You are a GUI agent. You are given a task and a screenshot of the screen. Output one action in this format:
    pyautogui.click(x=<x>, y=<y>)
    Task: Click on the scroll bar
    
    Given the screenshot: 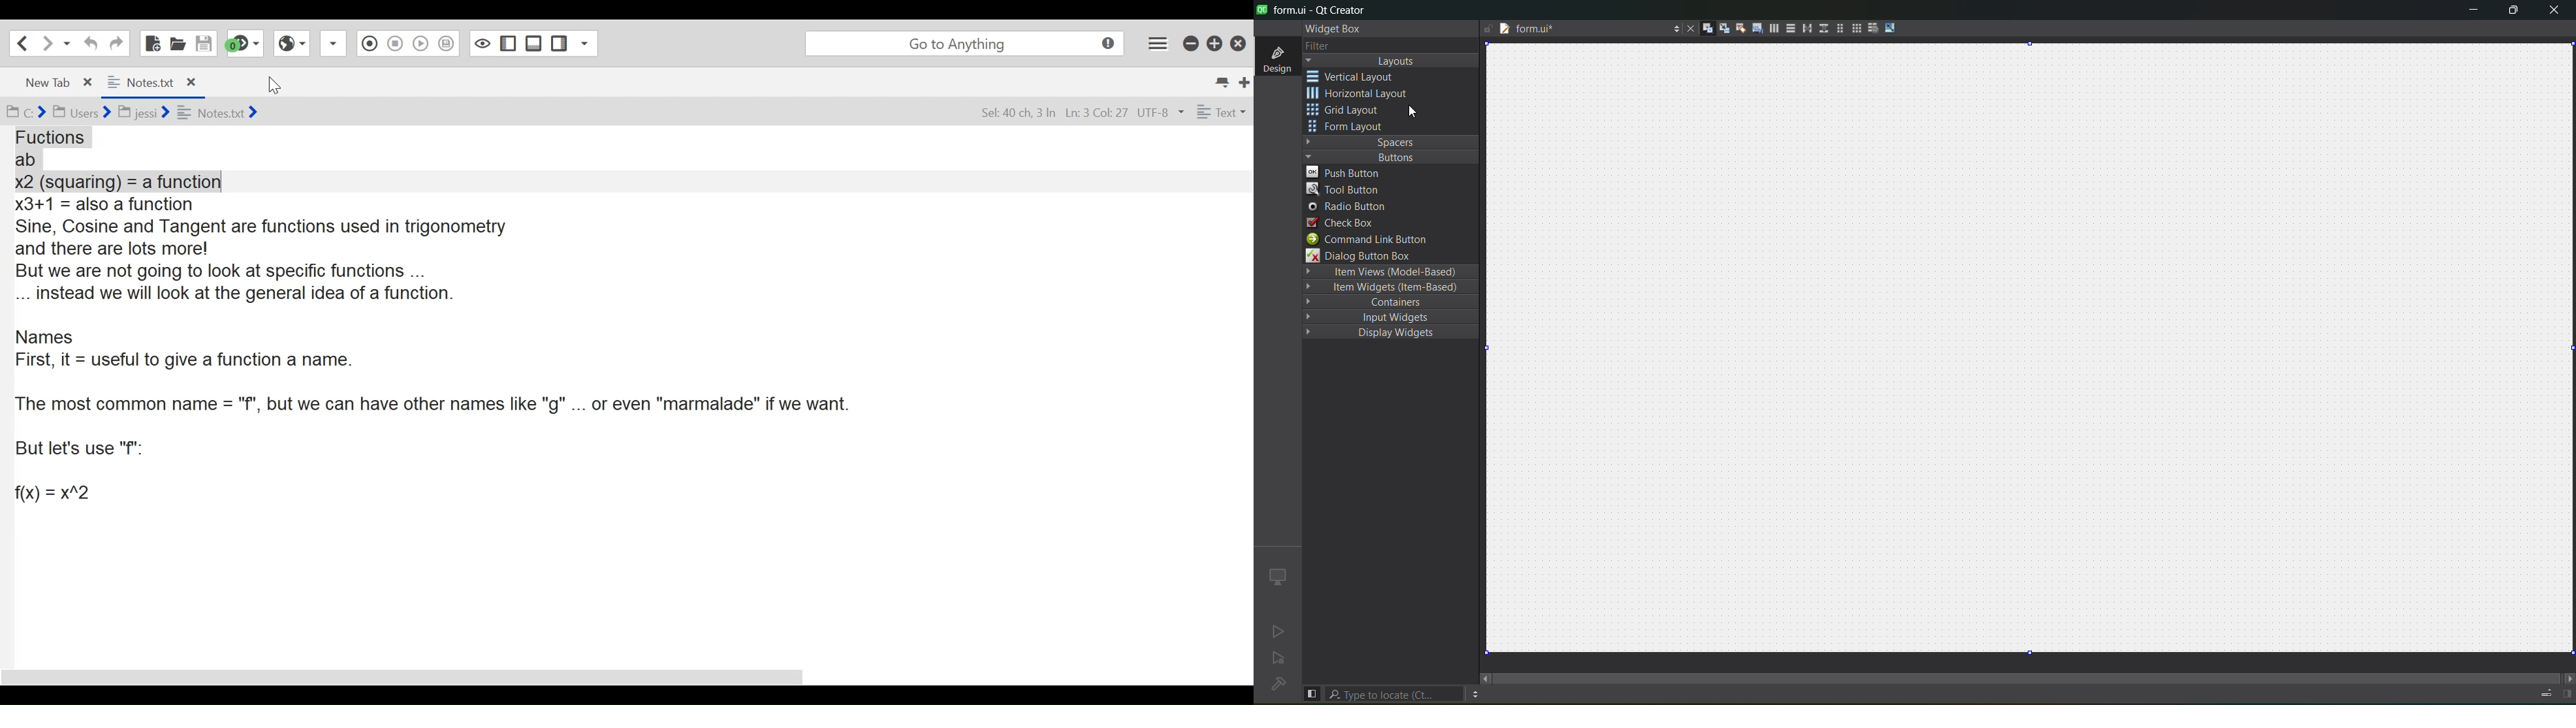 What is the action you would take?
    pyautogui.click(x=2028, y=672)
    